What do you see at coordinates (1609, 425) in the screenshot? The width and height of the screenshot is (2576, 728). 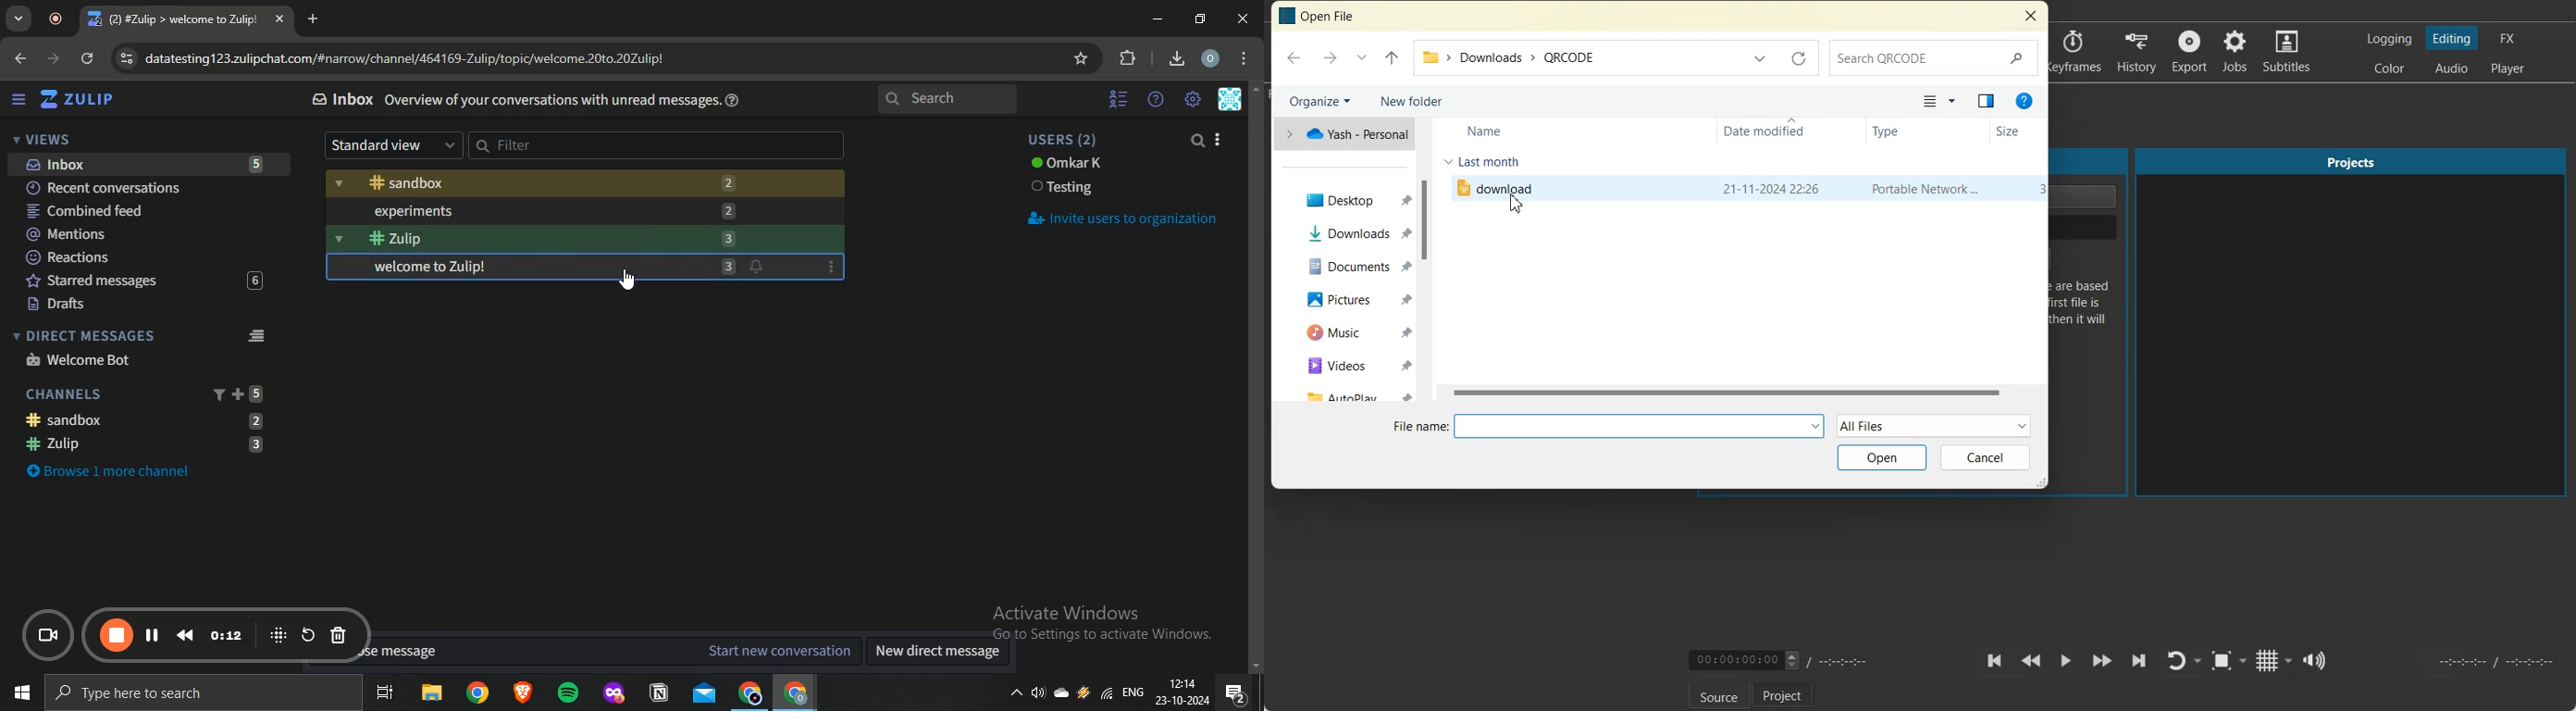 I see `File name` at bounding box center [1609, 425].